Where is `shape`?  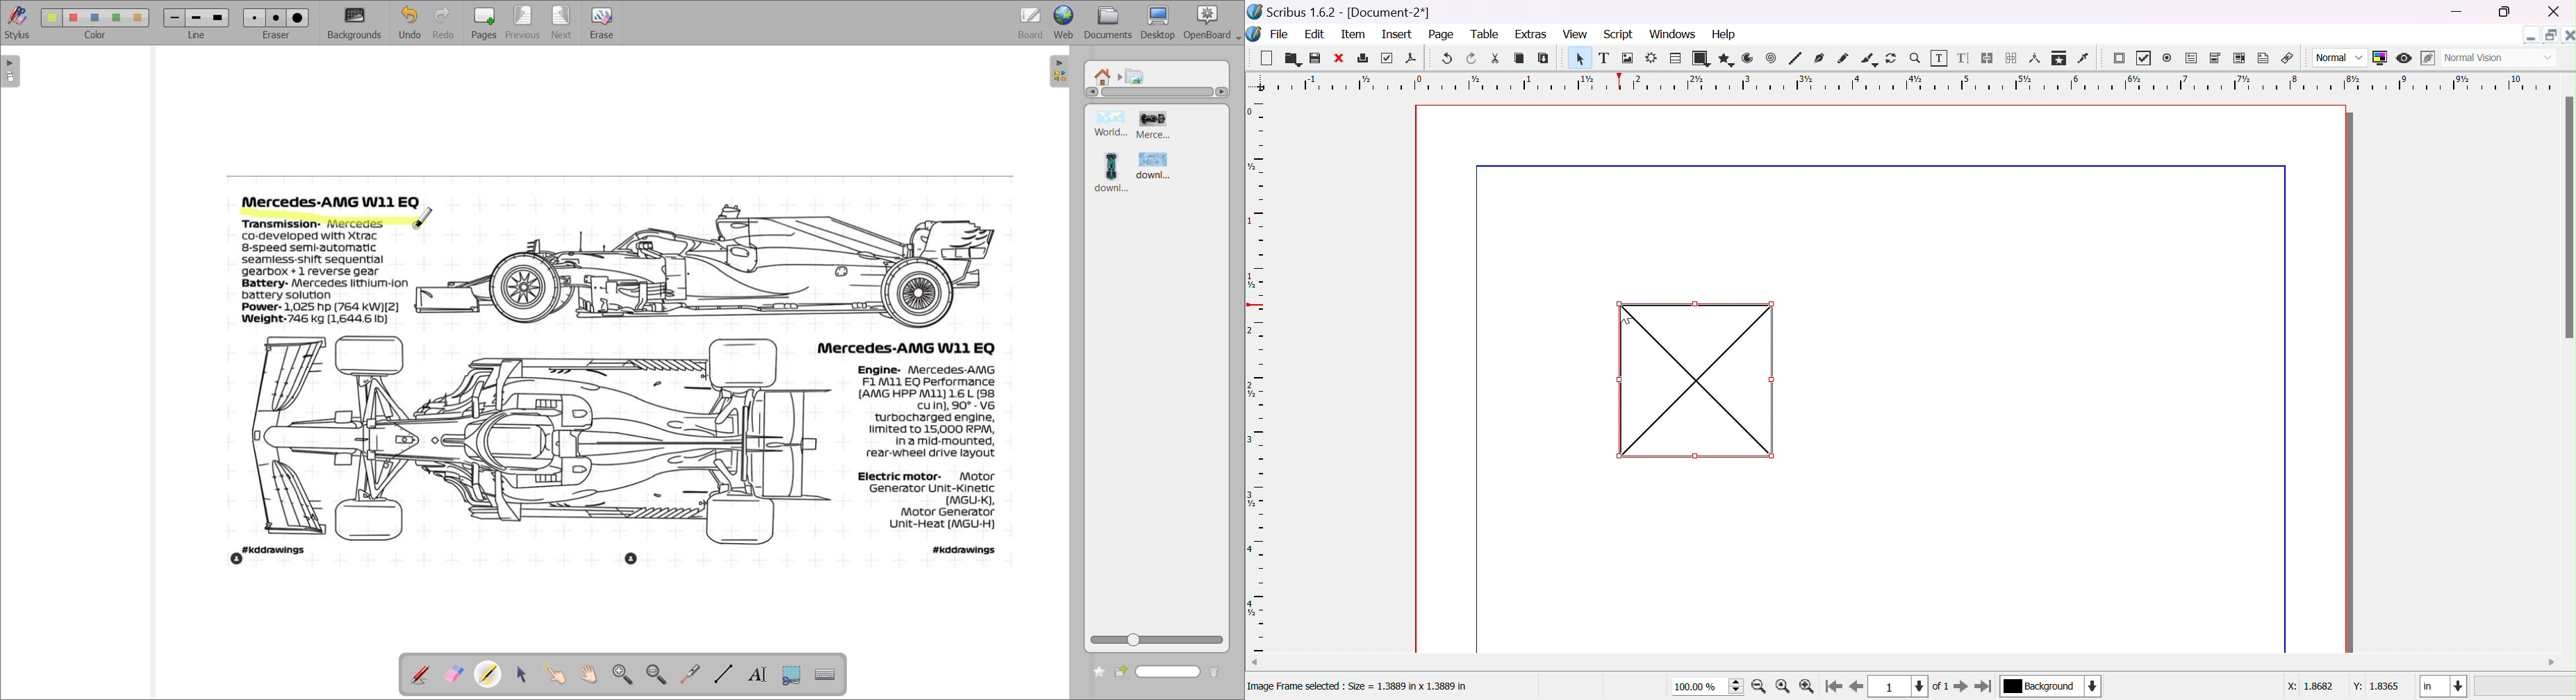 shape is located at coordinates (1700, 58).